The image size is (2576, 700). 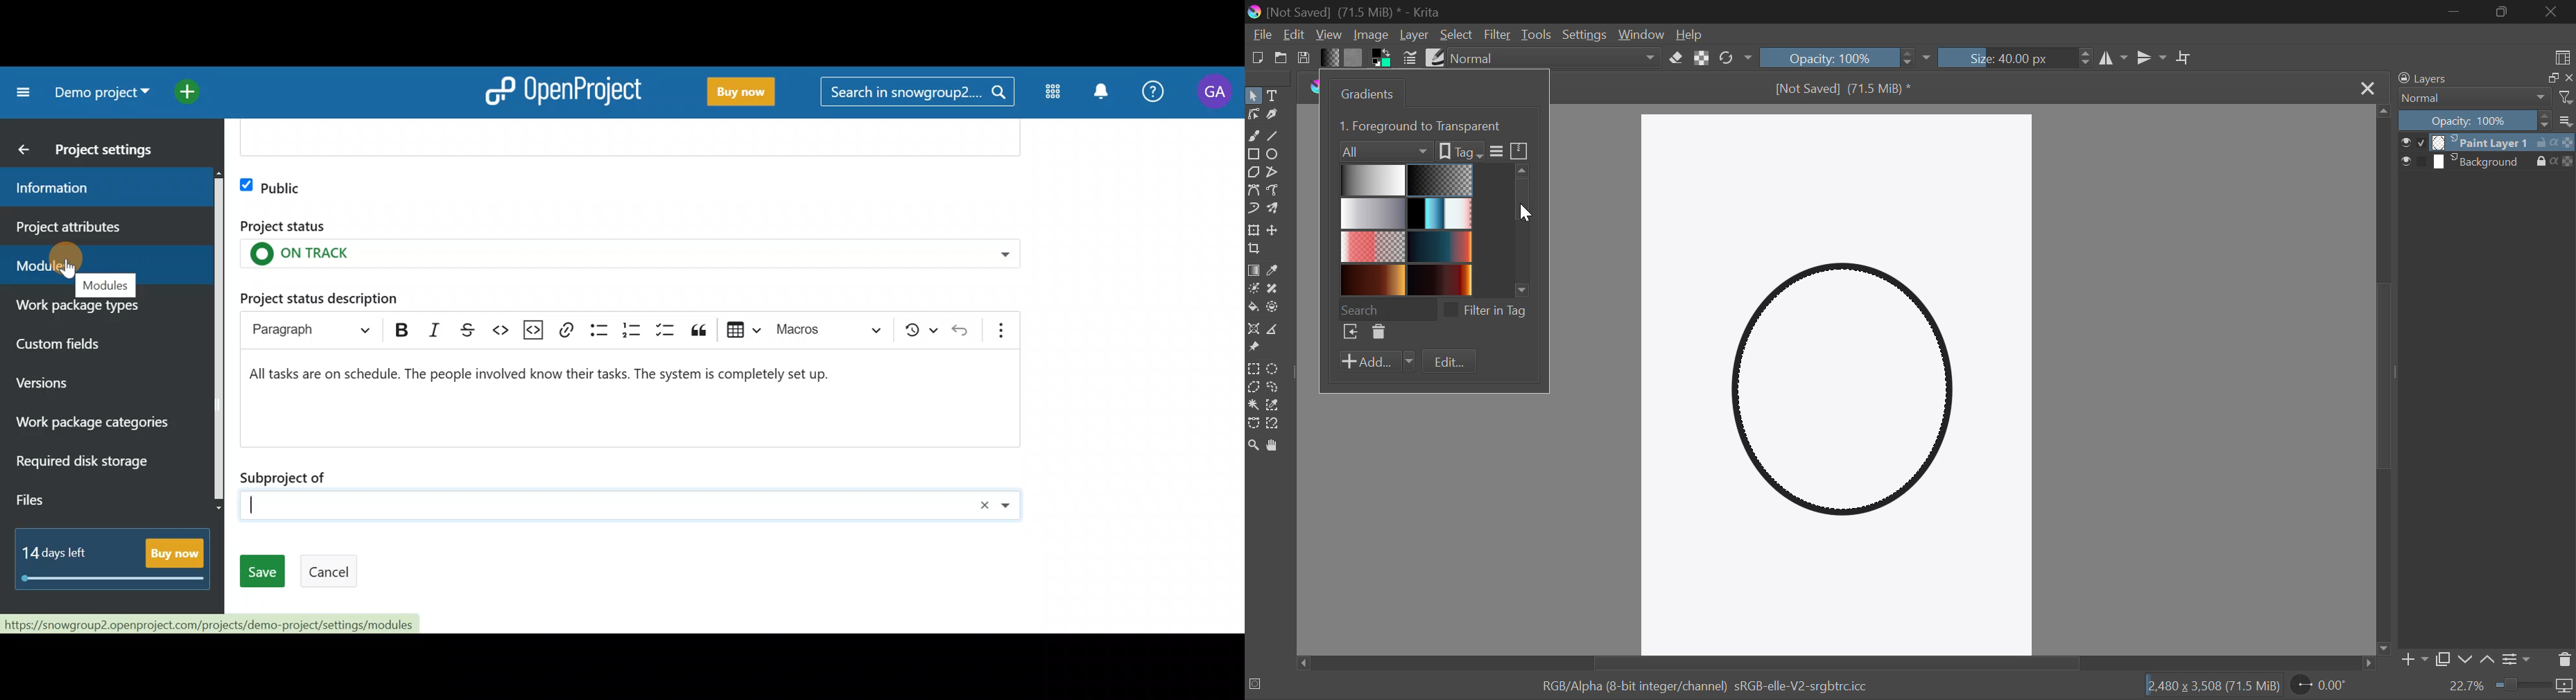 What do you see at coordinates (99, 92) in the screenshot?
I see `Project name` at bounding box center [99, 92].